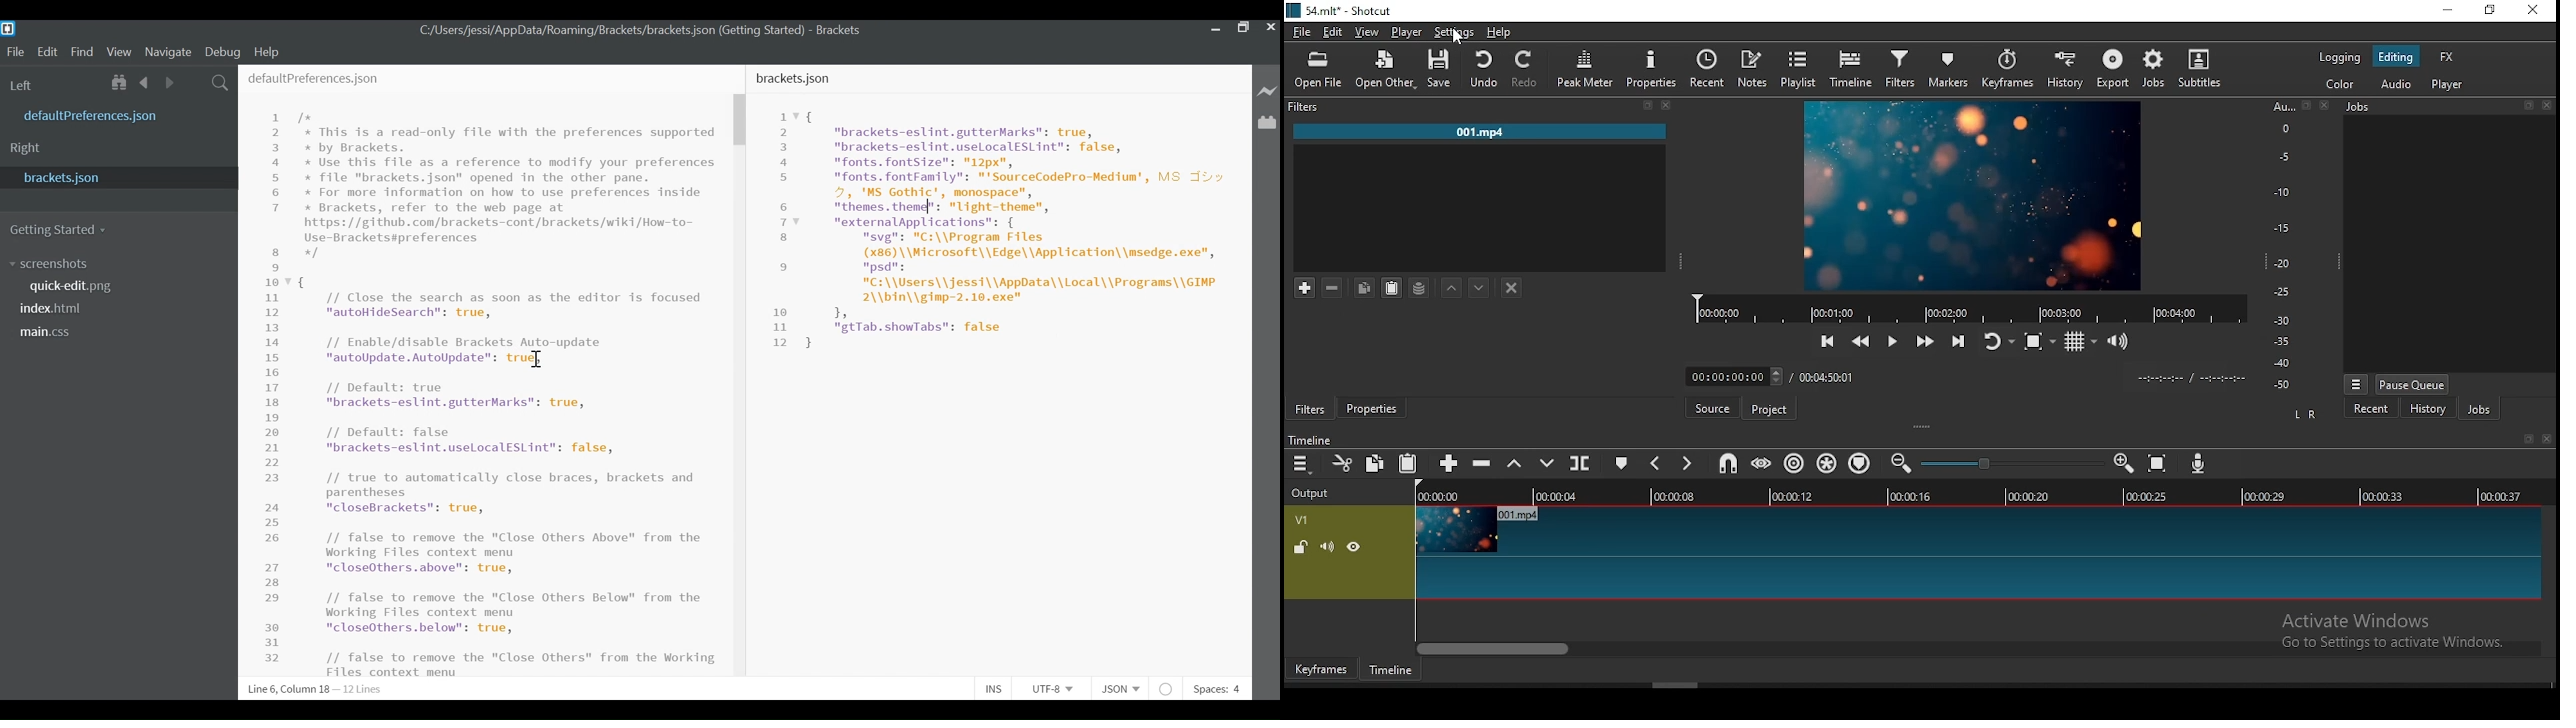 The width and height of the screenshot is (2576, 728). Describe the element at coordinates (1391, 670) in the screenshot. I see `timeline` at that location.